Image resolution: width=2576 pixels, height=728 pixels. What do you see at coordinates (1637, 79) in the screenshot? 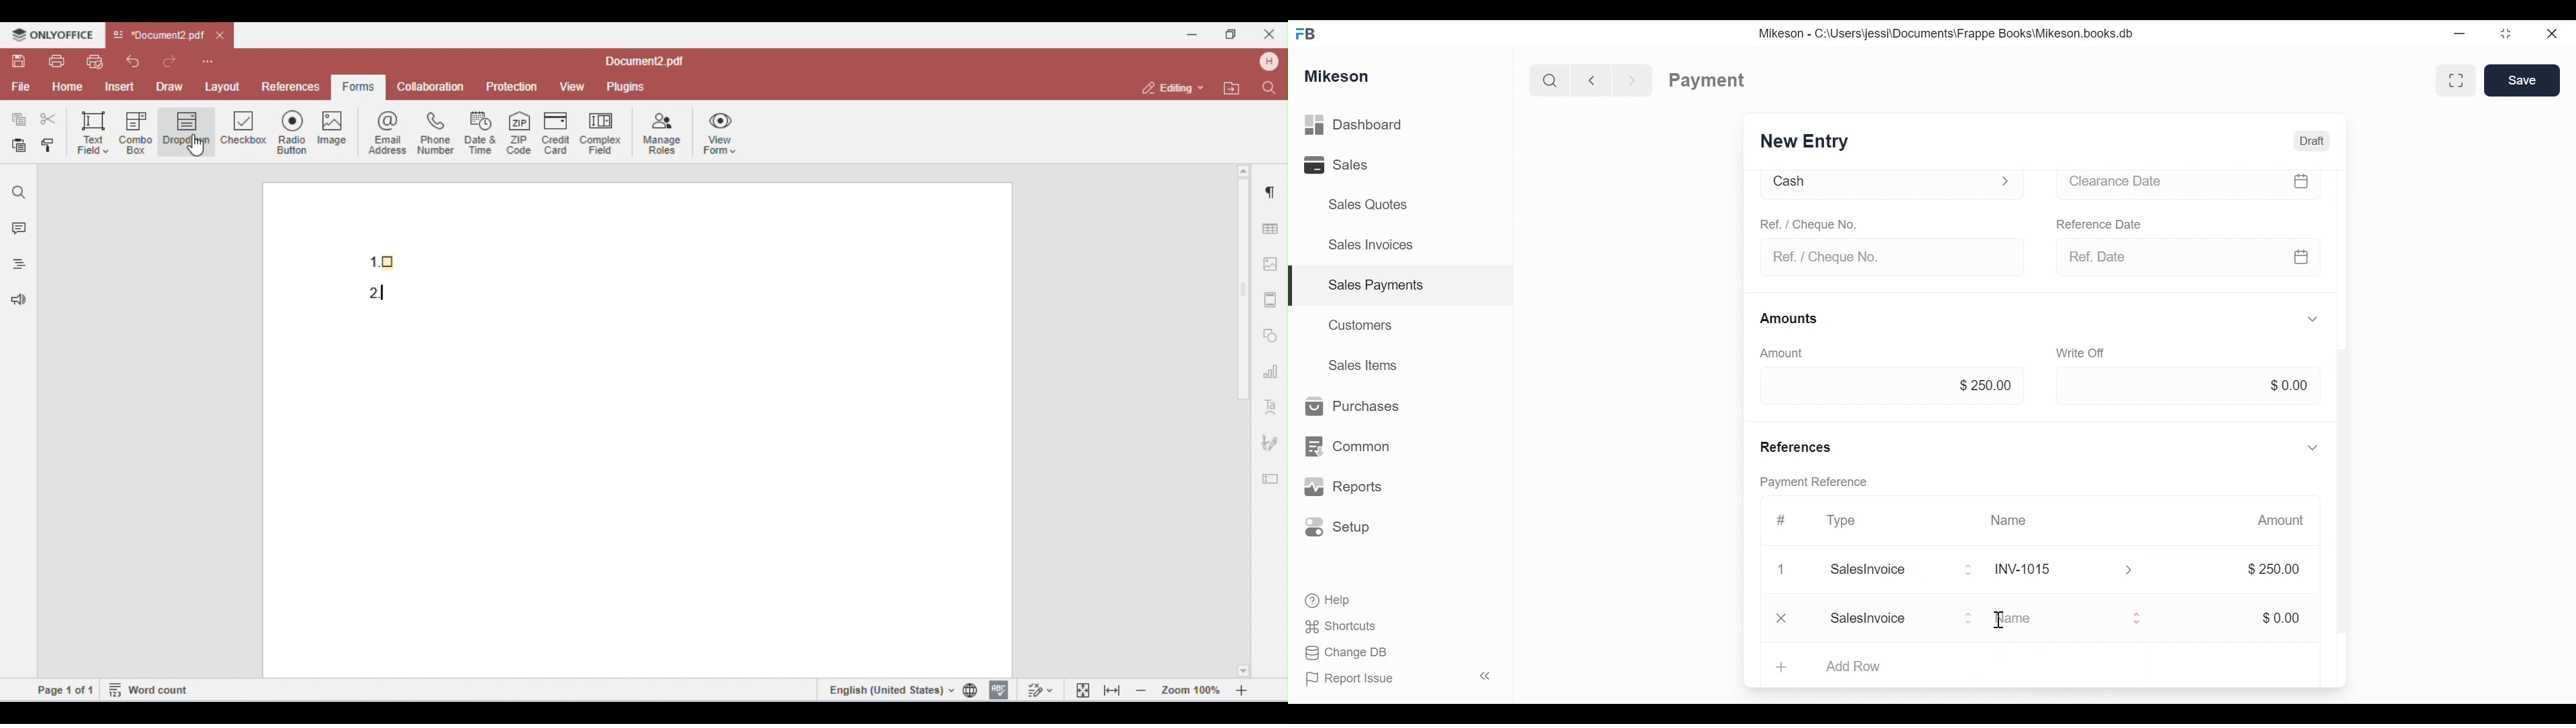
I see `Forward` at bounding box center [1637, 79].